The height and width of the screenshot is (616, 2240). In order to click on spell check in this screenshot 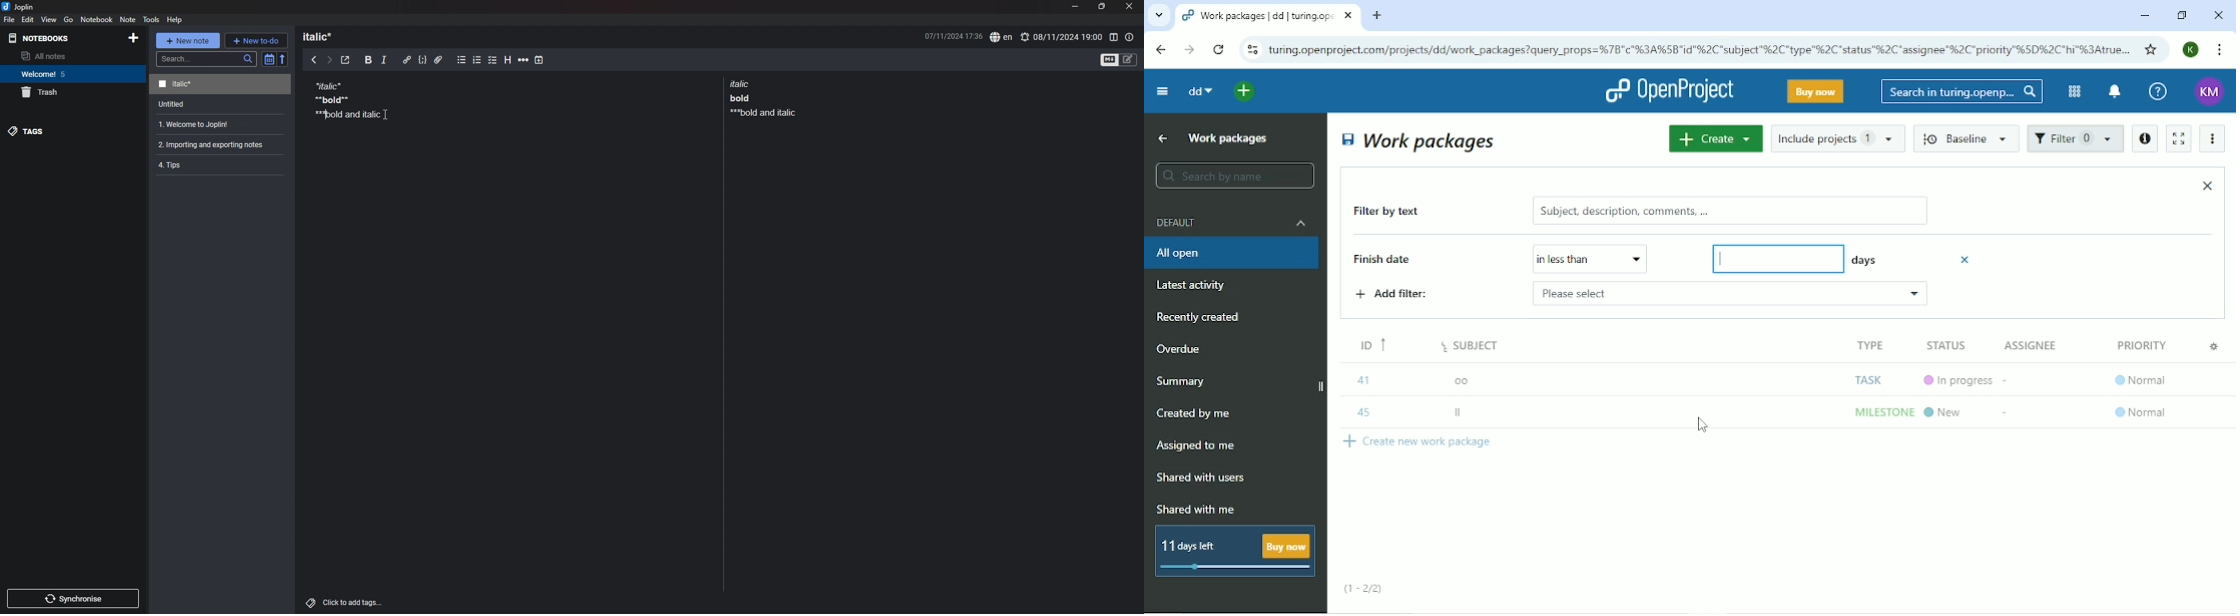, I will do `click(1001, 38)`.